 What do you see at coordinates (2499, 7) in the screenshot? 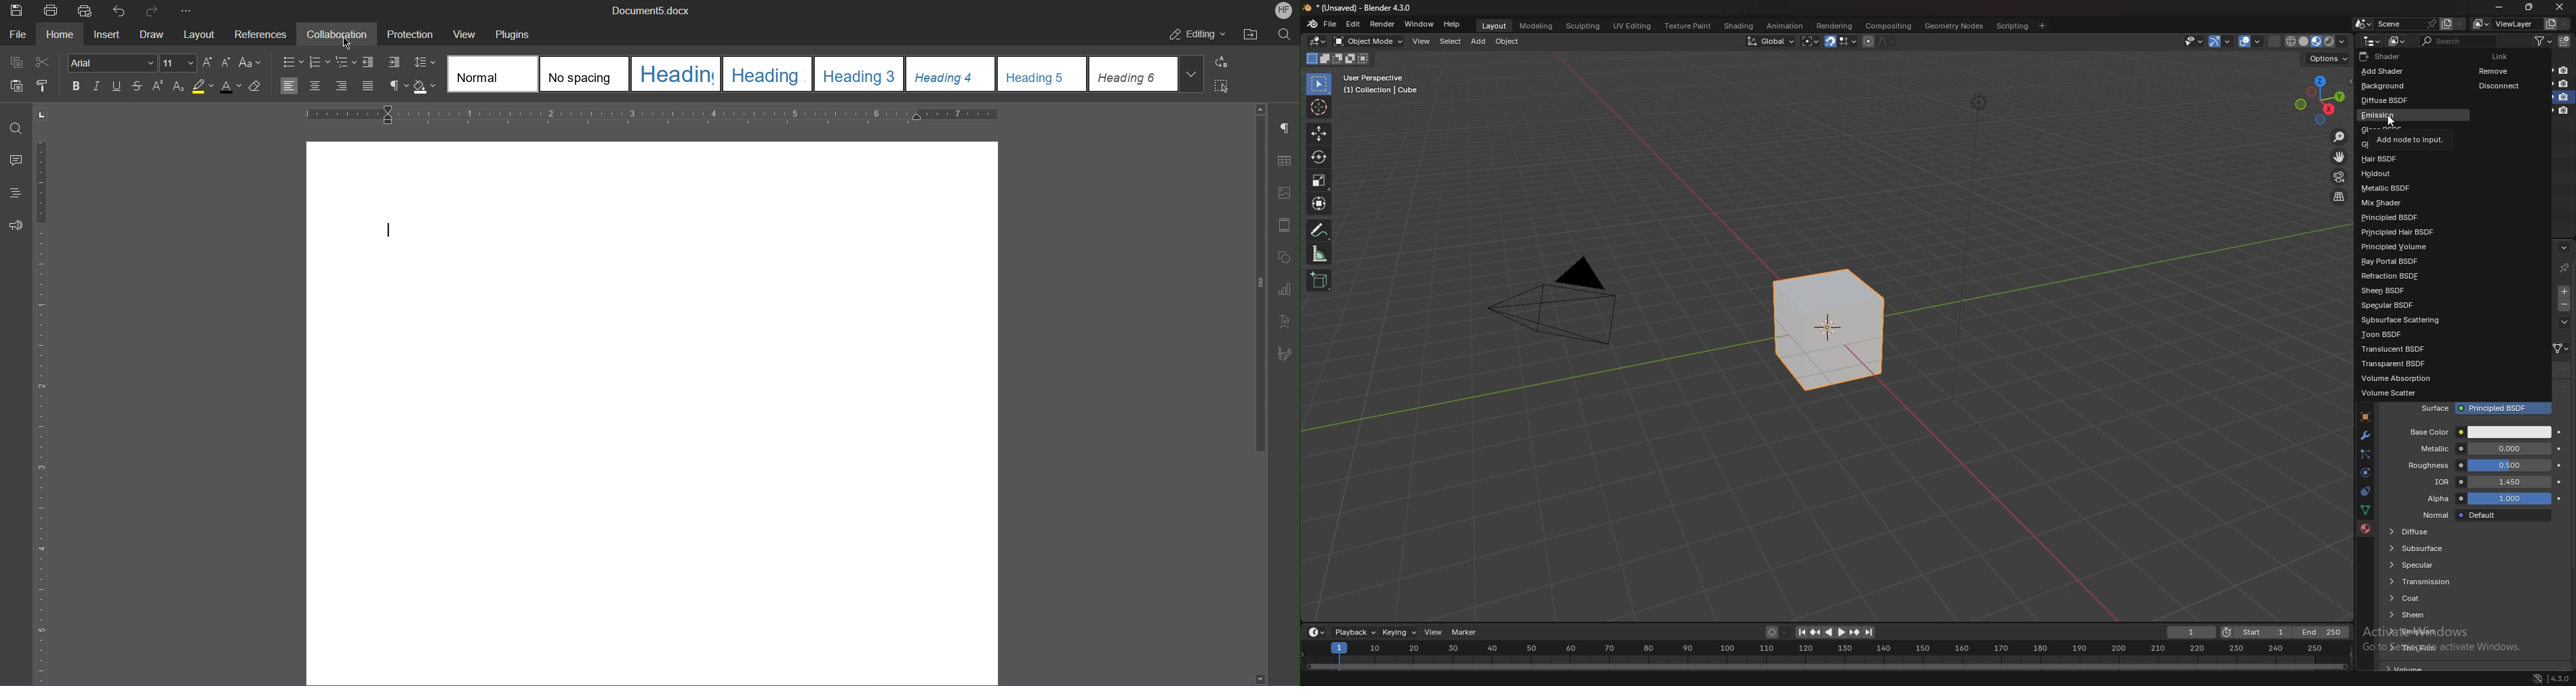
I see `minimize` at bounding box center [2499, 7].